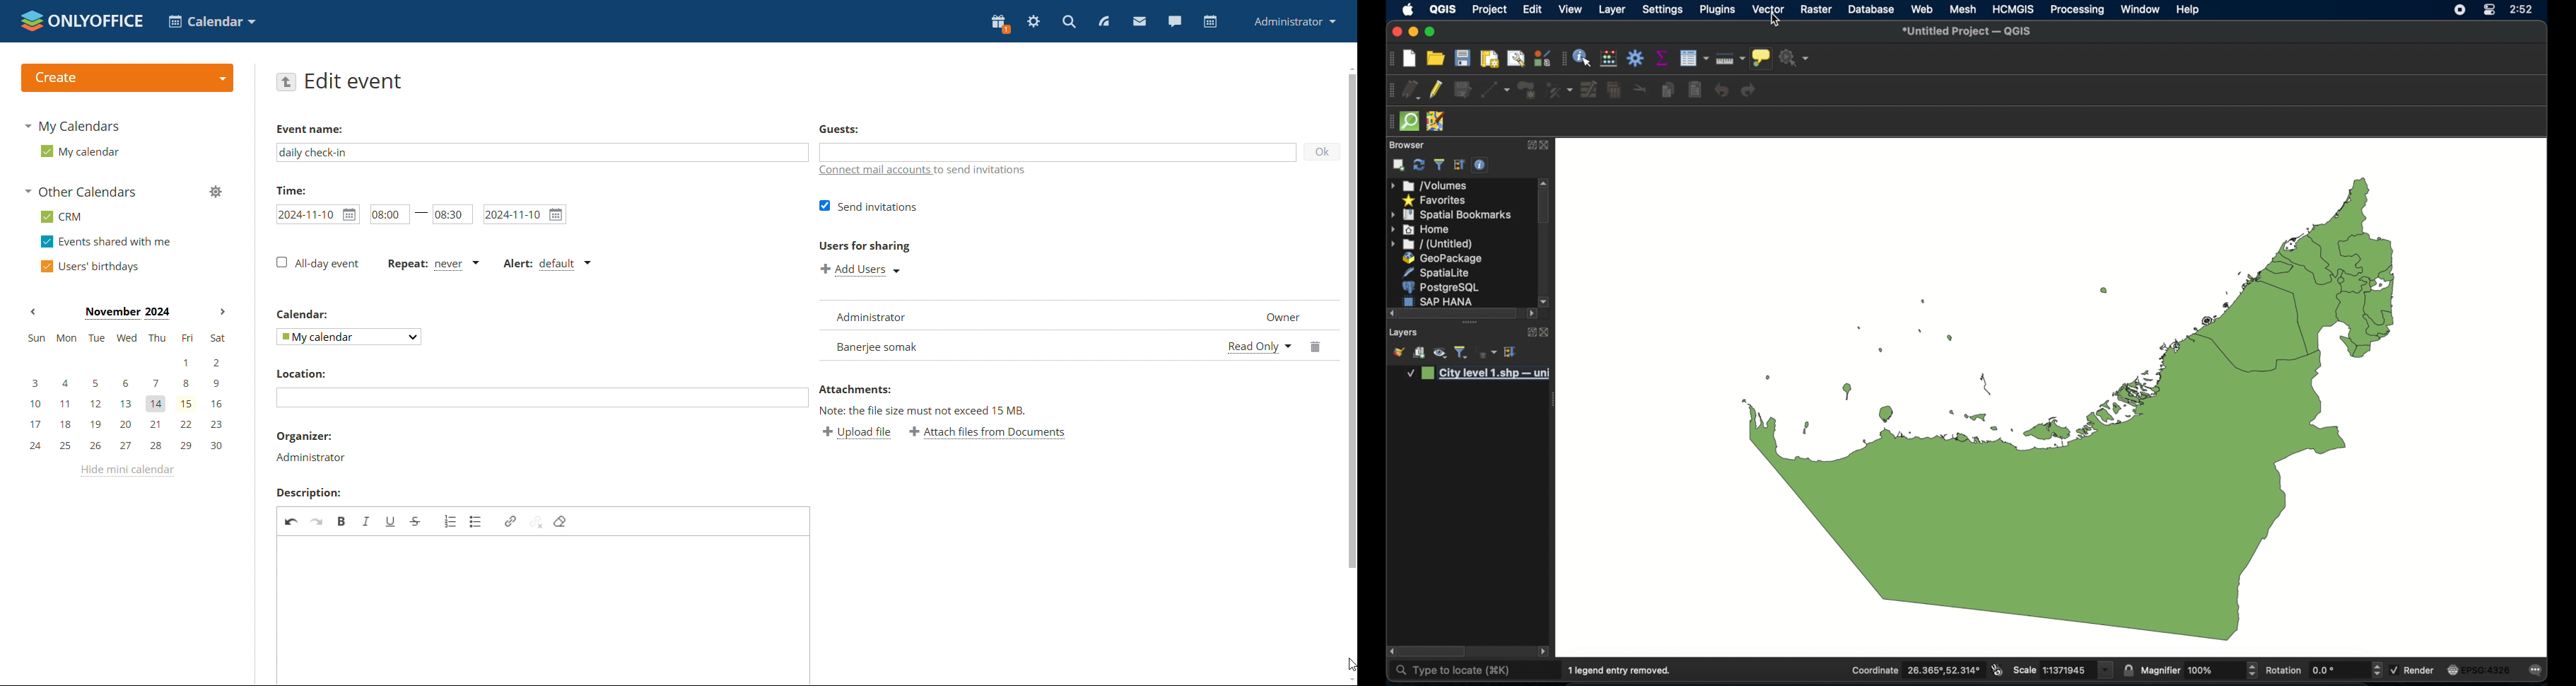  I want to click on administrator, so click(879, 318).